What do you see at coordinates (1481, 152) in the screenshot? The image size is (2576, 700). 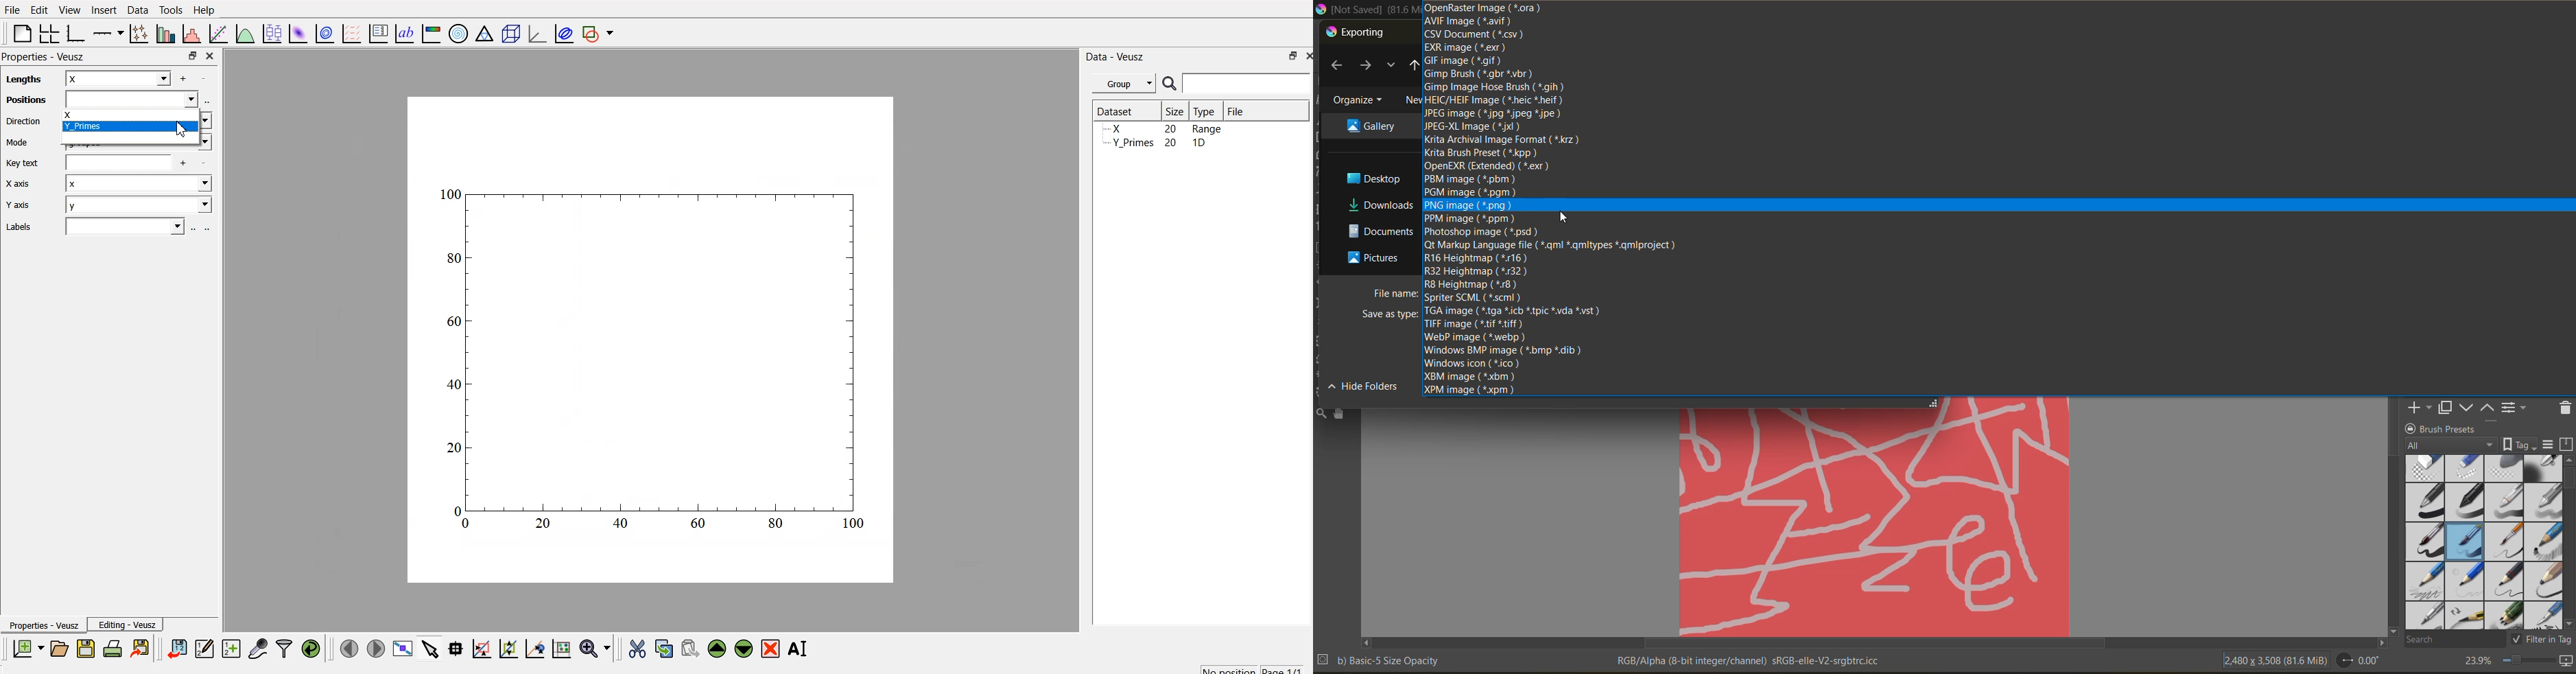 I see `krita brush preset` at bounding box center [1481, 152].